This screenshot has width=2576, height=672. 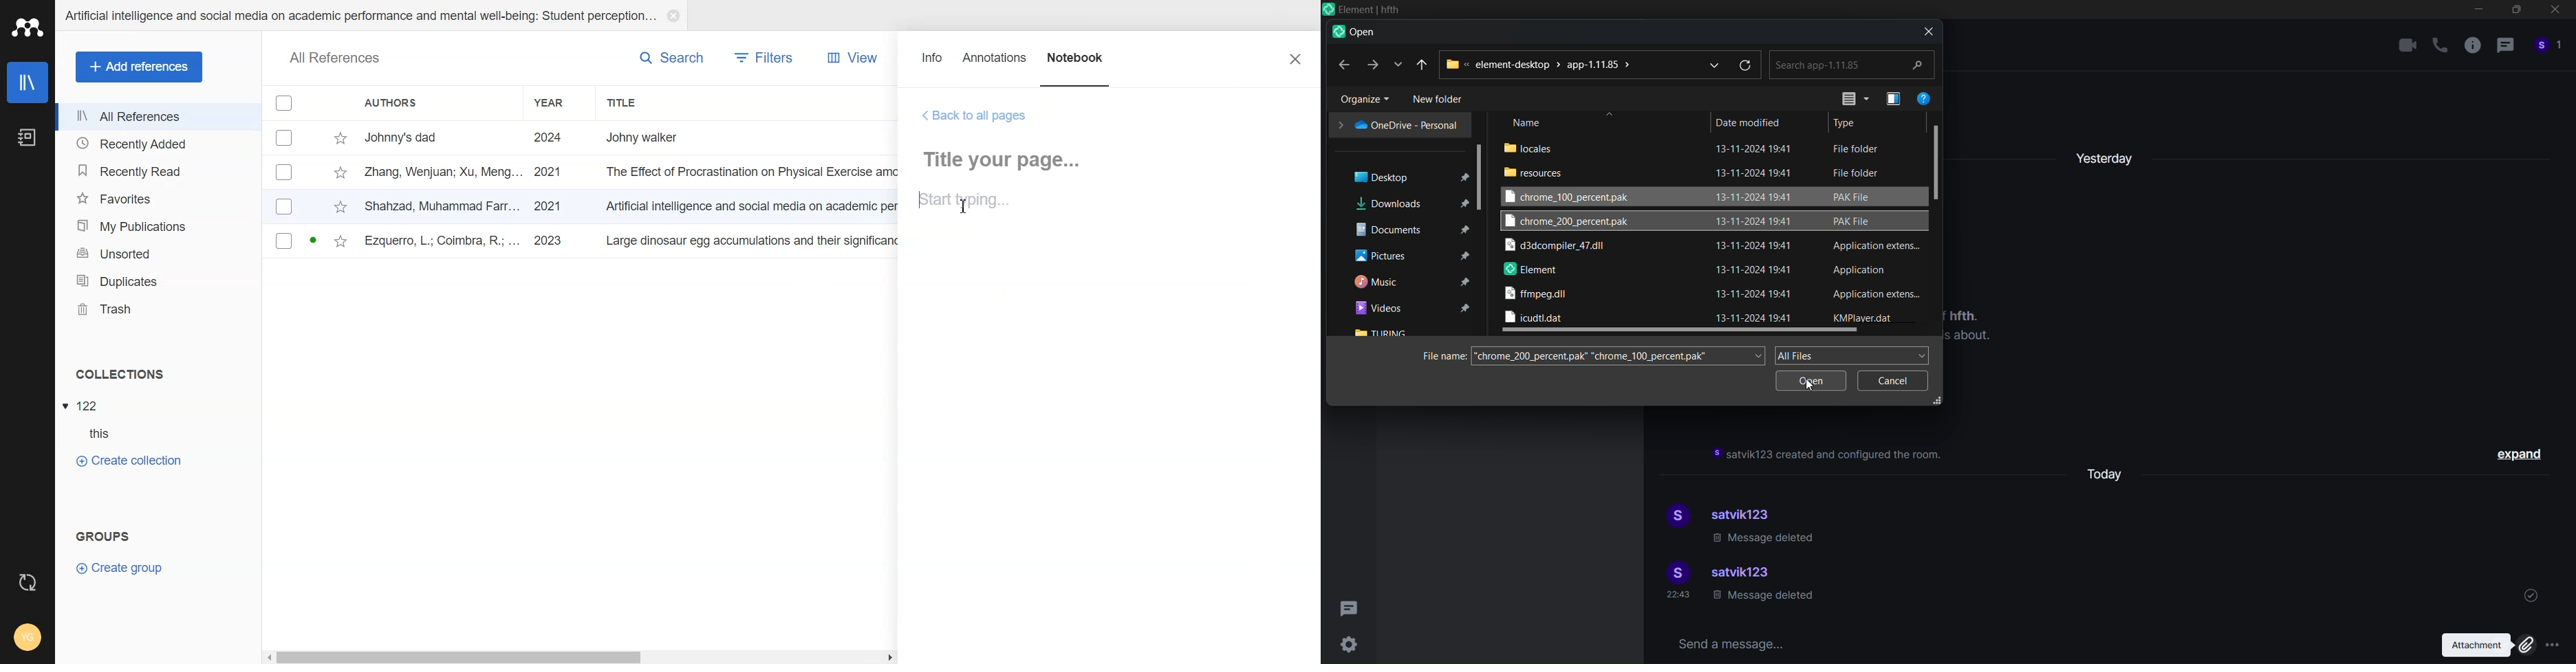 What do you see at coordinates (158, 117) in the screenshot?
I see `All References` at bounding box center [158, 117].